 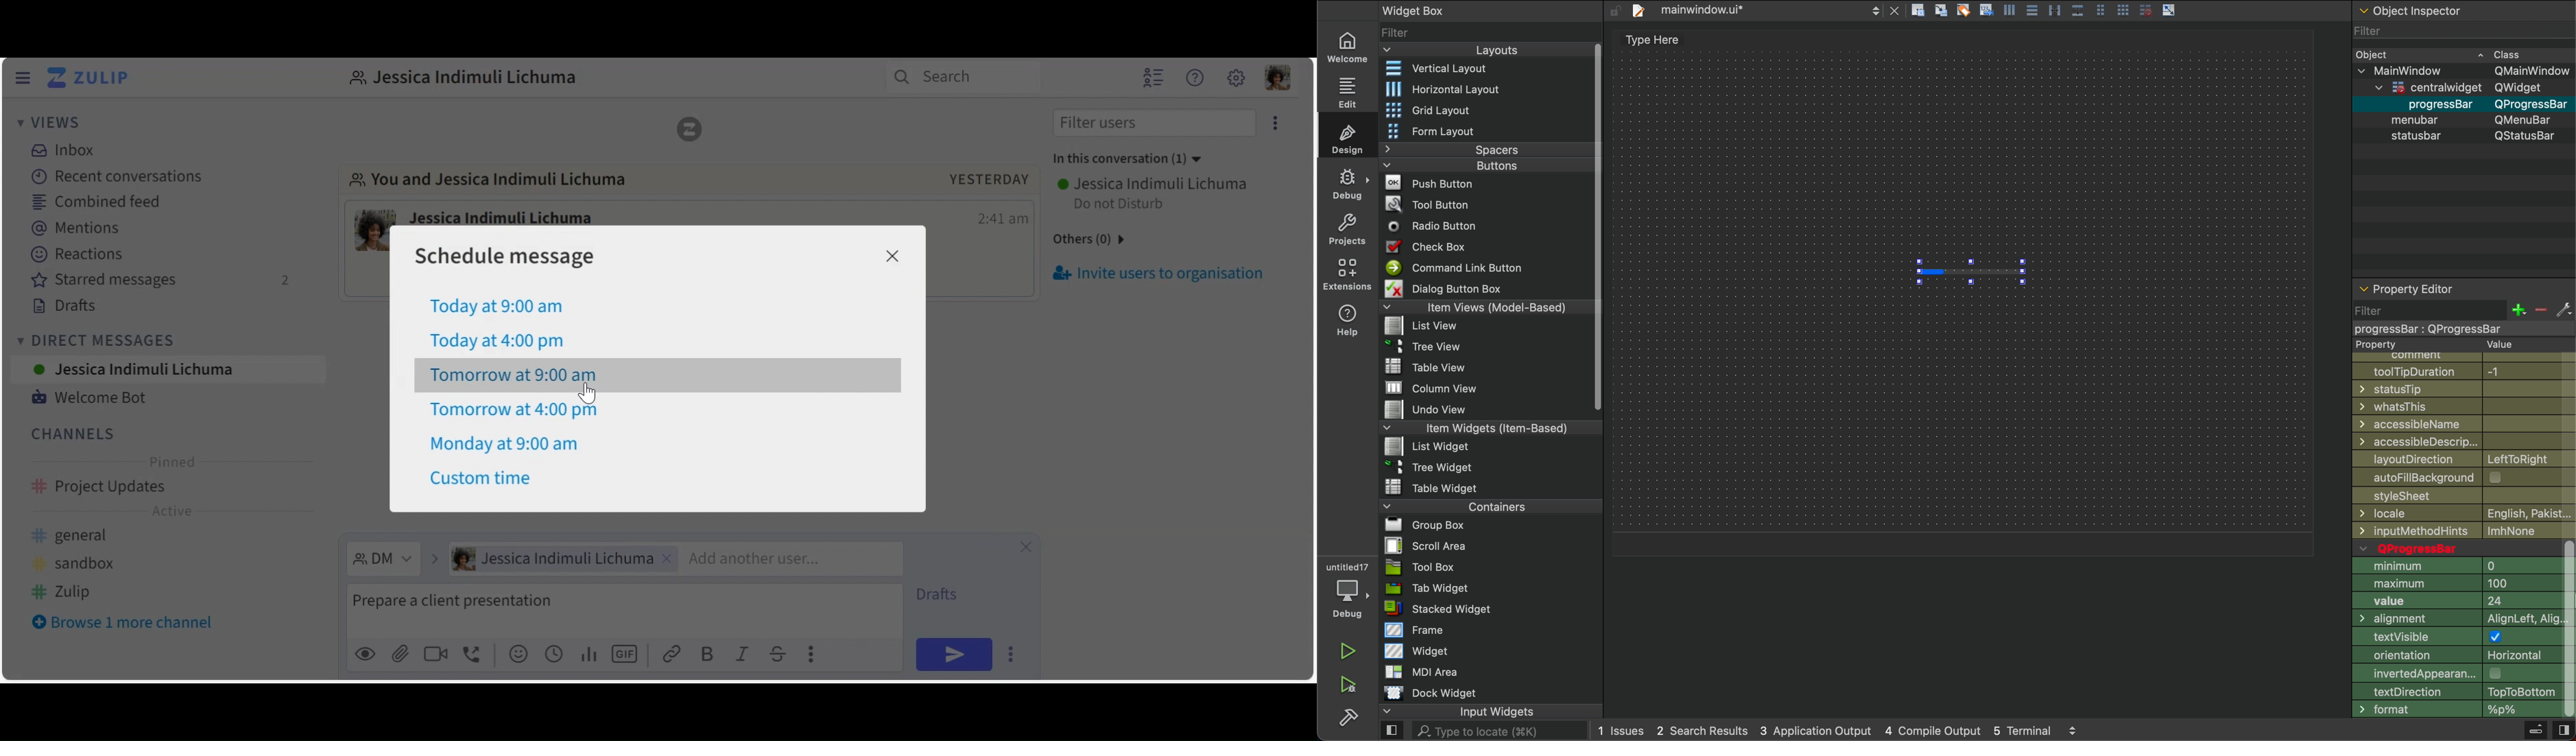 I want to click on Compose actions, so click(x=810, y=652).